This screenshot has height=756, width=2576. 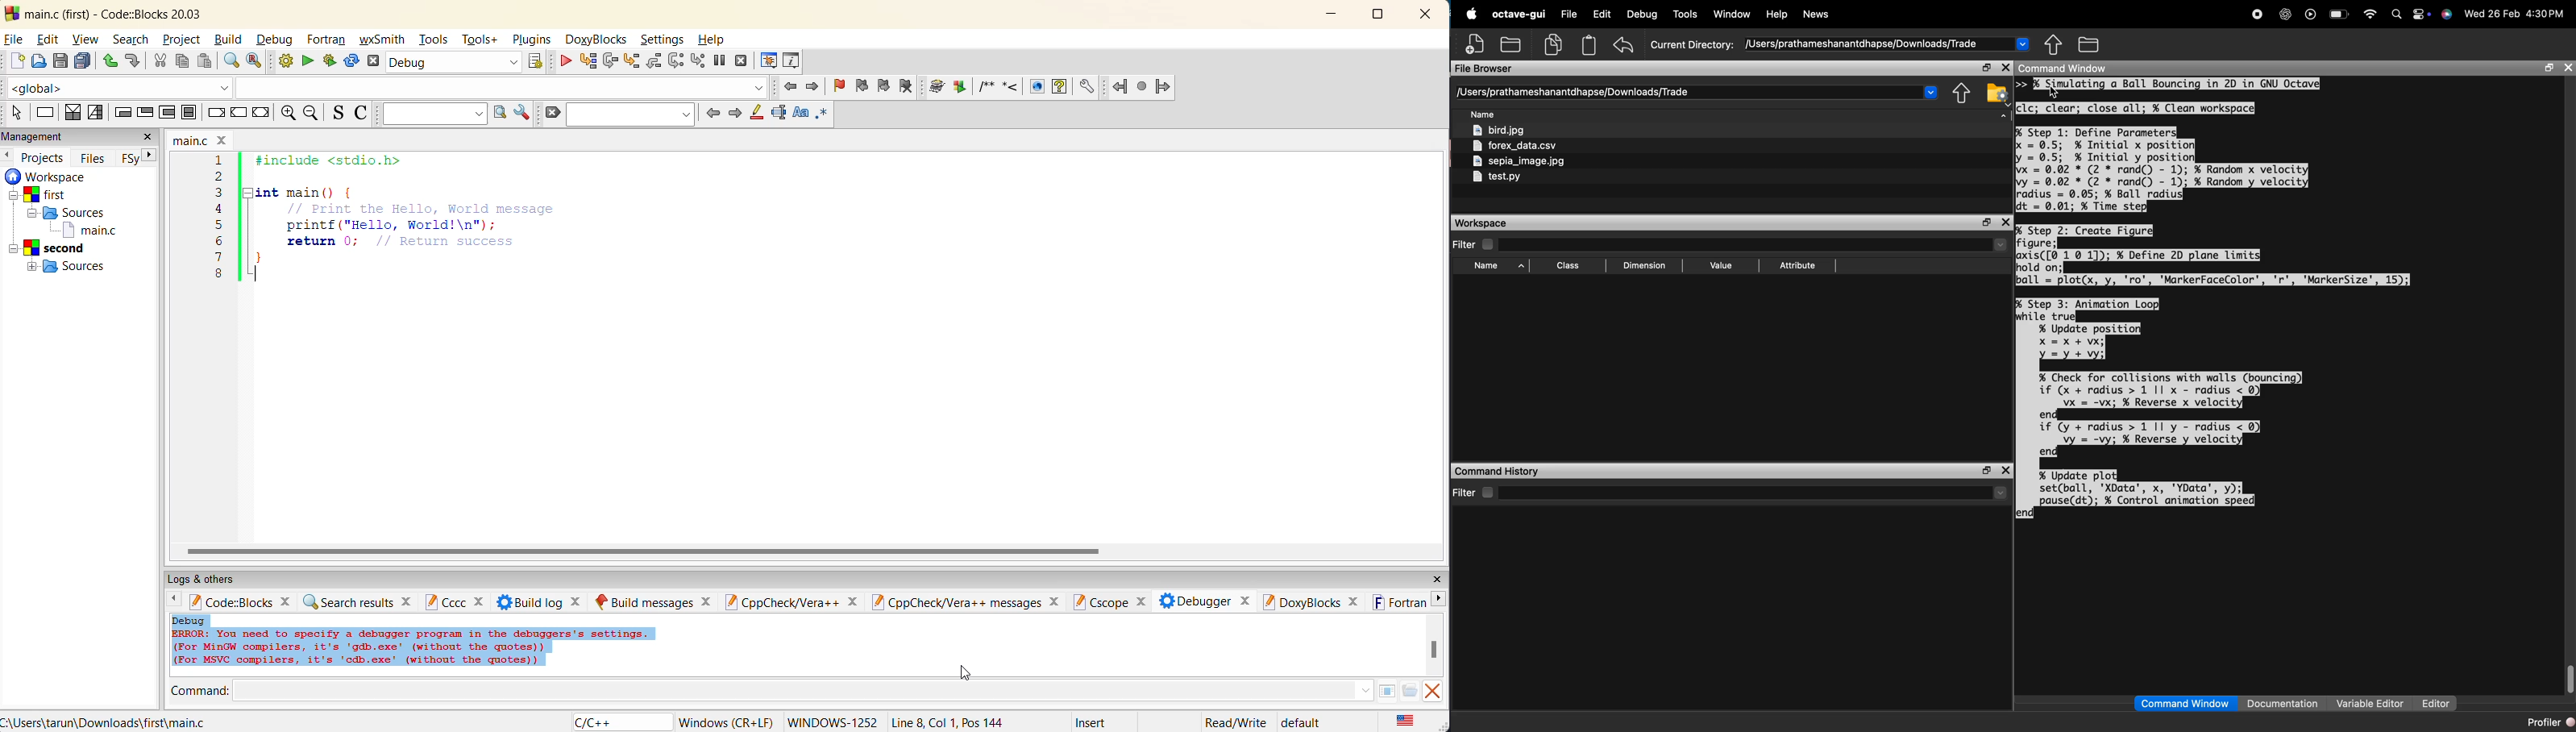 What do you see at coordinates (735, 114) in the screenshot?
I see `next` at bounding box center [735, 114].